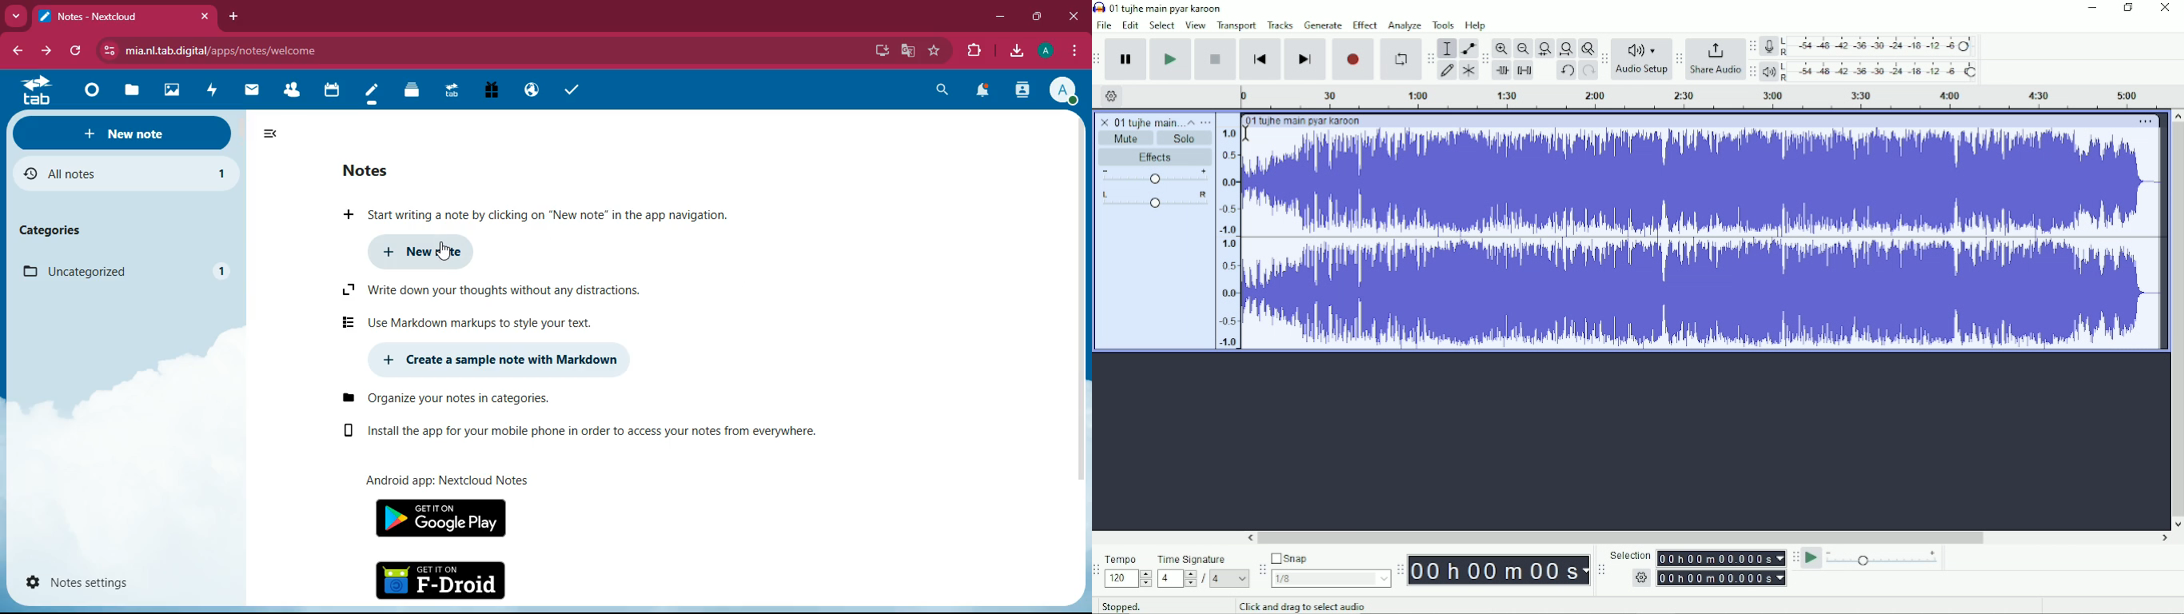 This screenshot has height=616, width=2184. I want to click on user, so click(1022, 91).